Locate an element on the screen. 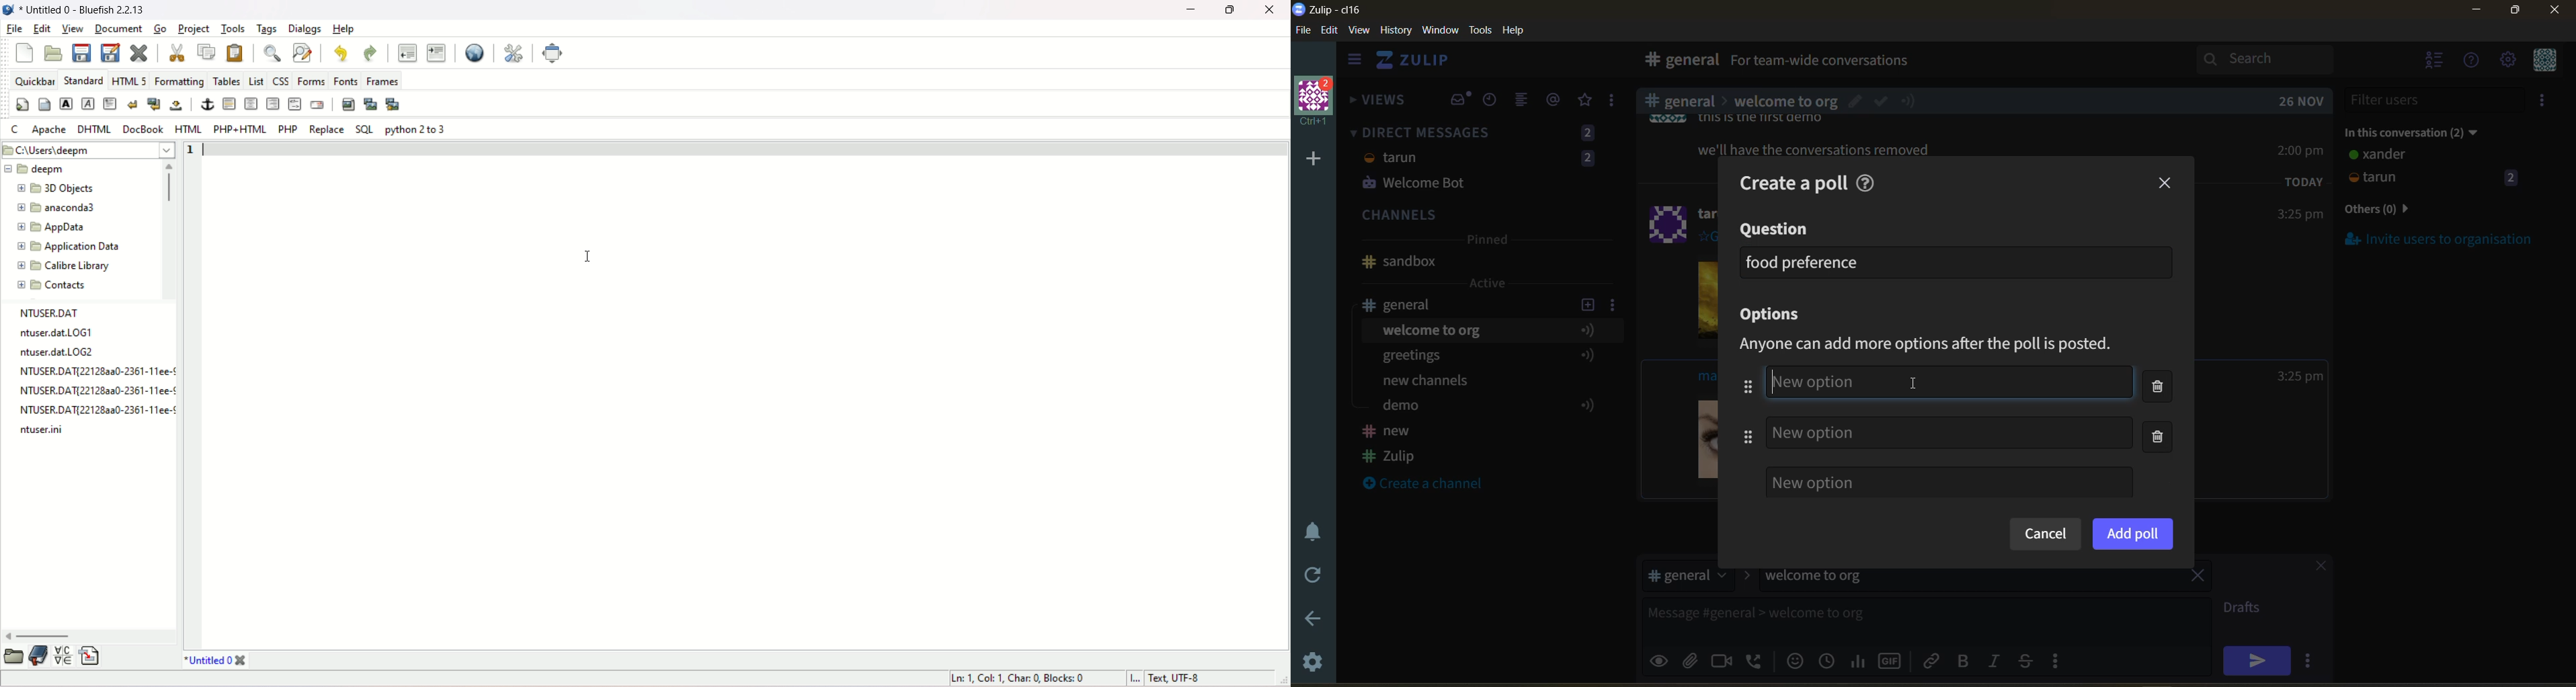 This screenshot has height=700, width=2576. question is located at coordinates (1776, 230).